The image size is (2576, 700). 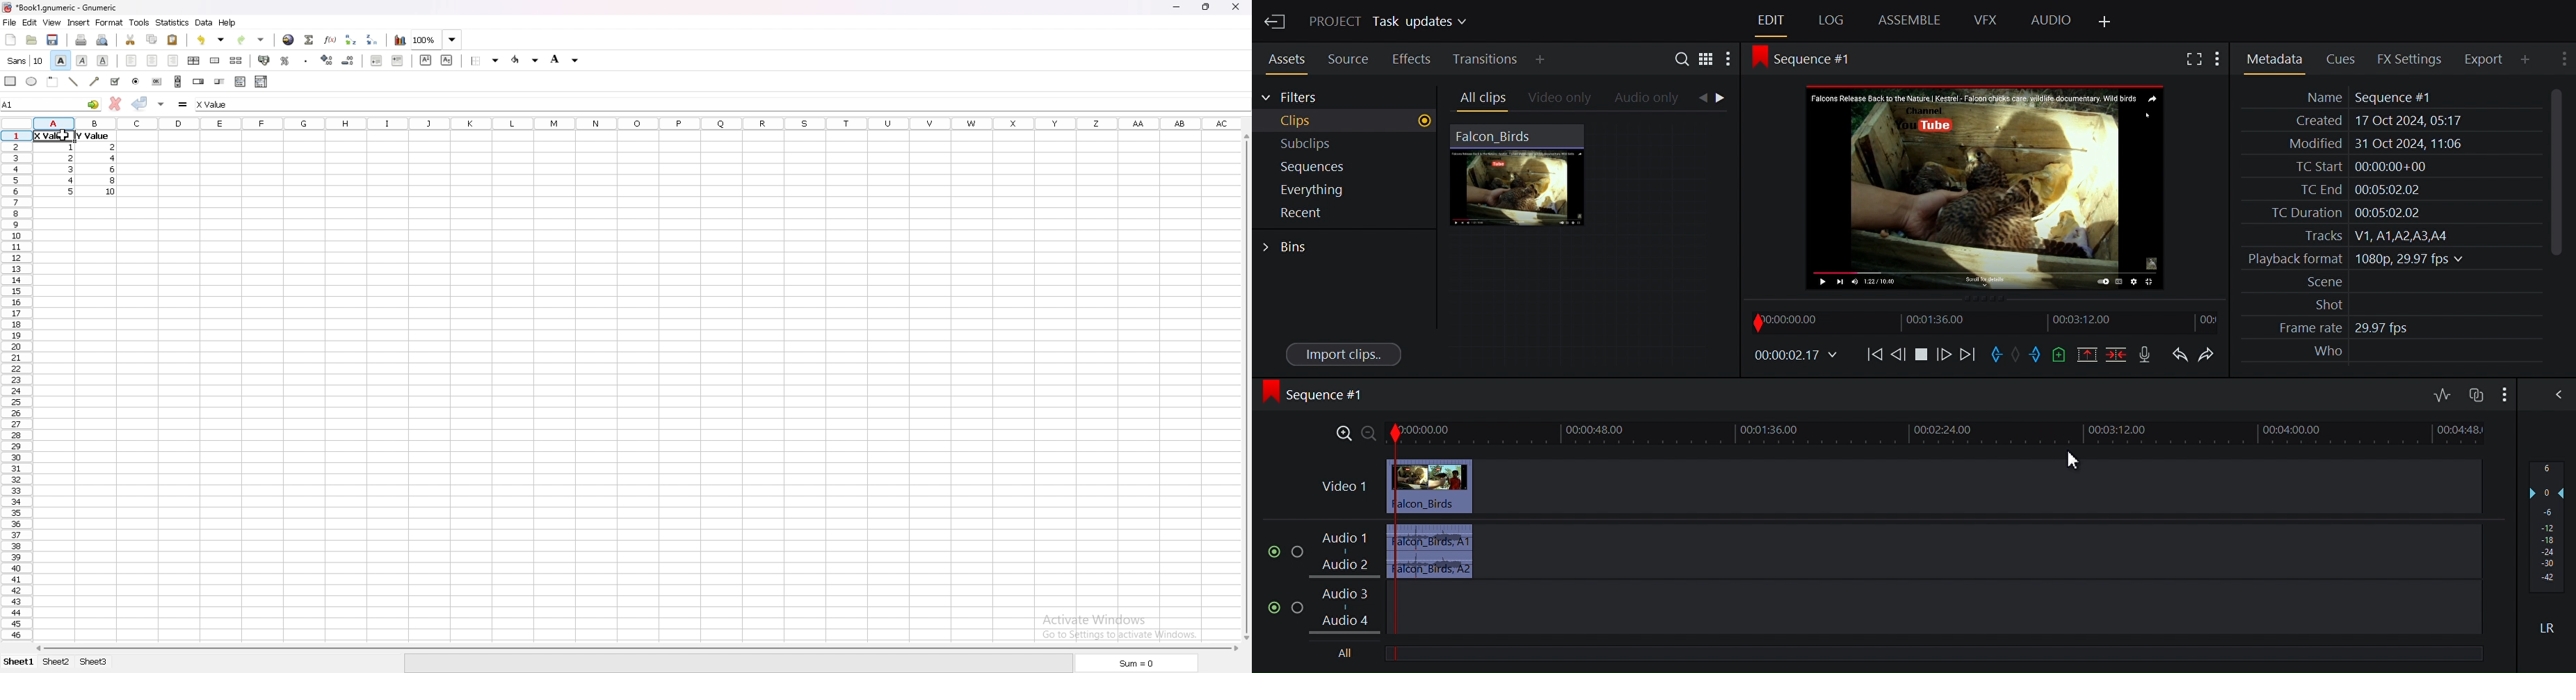 What do you see at coordinates (2368, 144) in the screenshot?
I see `Modified 31 Oct 2024, 11:06` at bounding box center [2368, 144].